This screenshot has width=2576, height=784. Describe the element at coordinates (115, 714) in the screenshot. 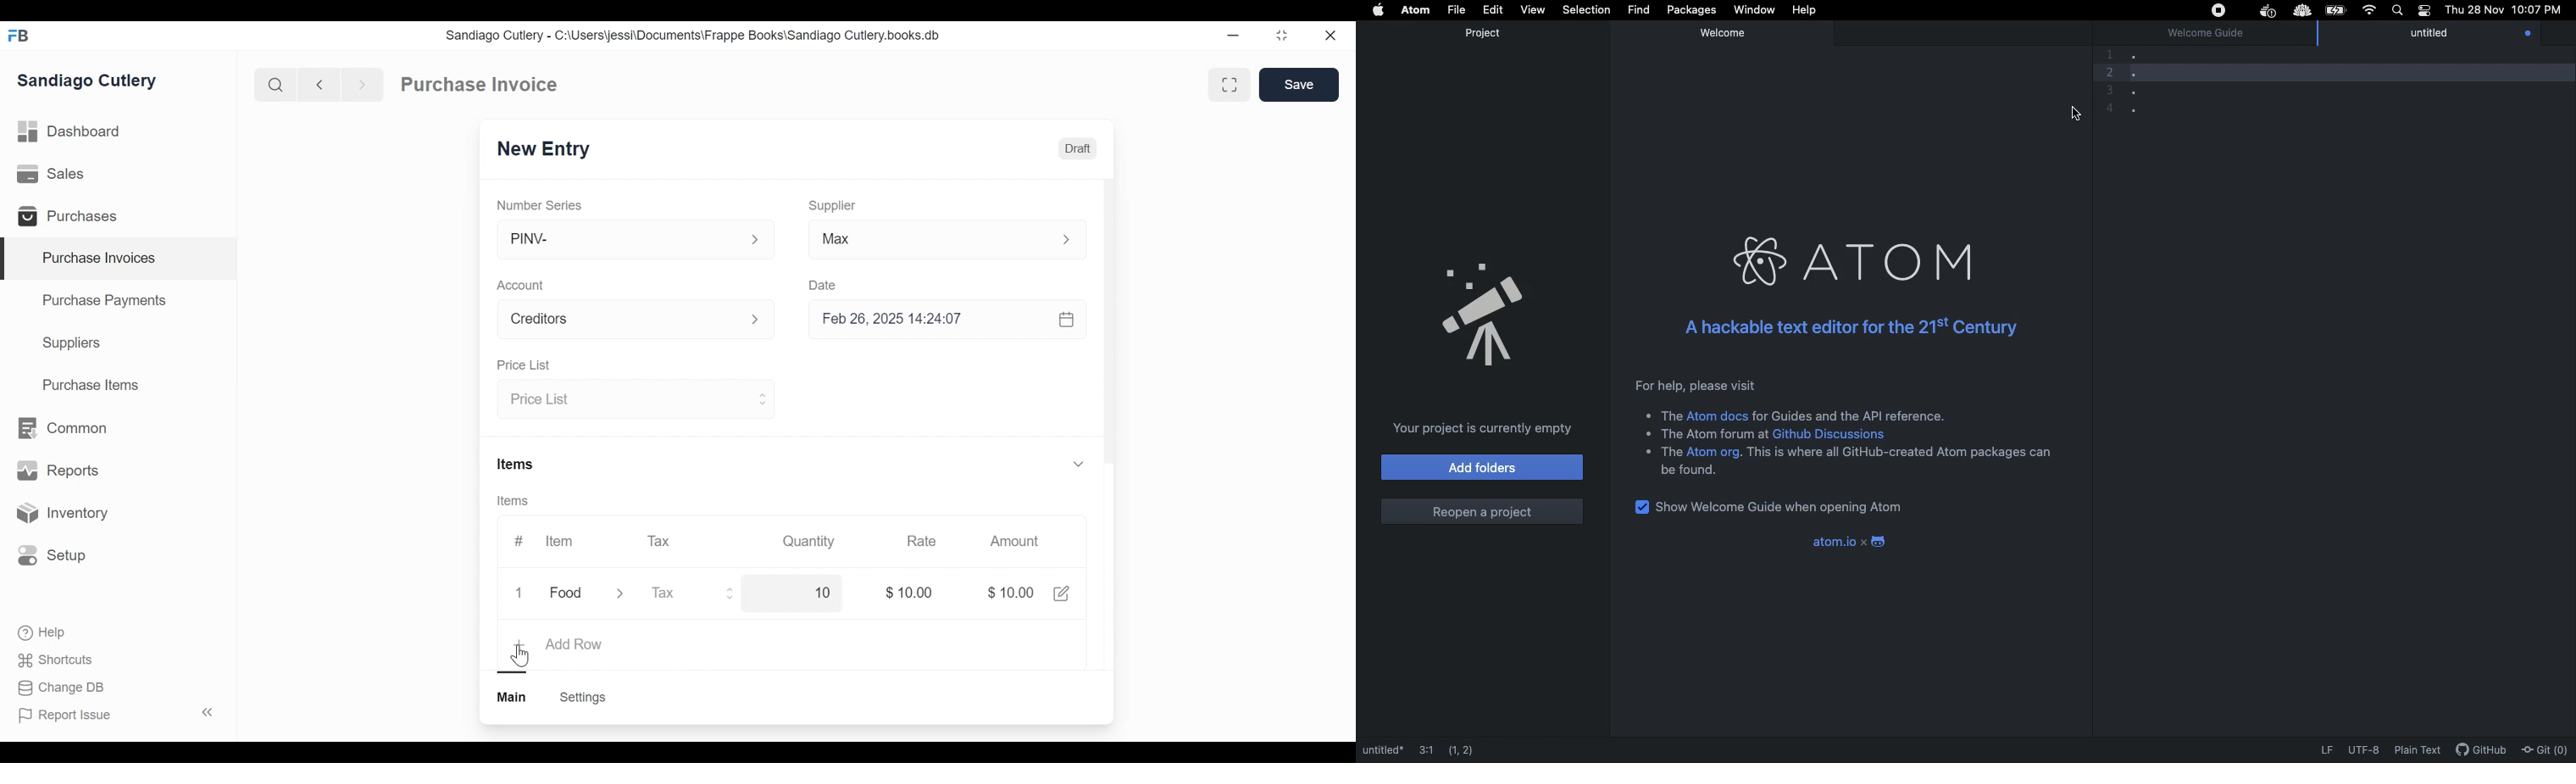

I see `Report Issue` at that location.